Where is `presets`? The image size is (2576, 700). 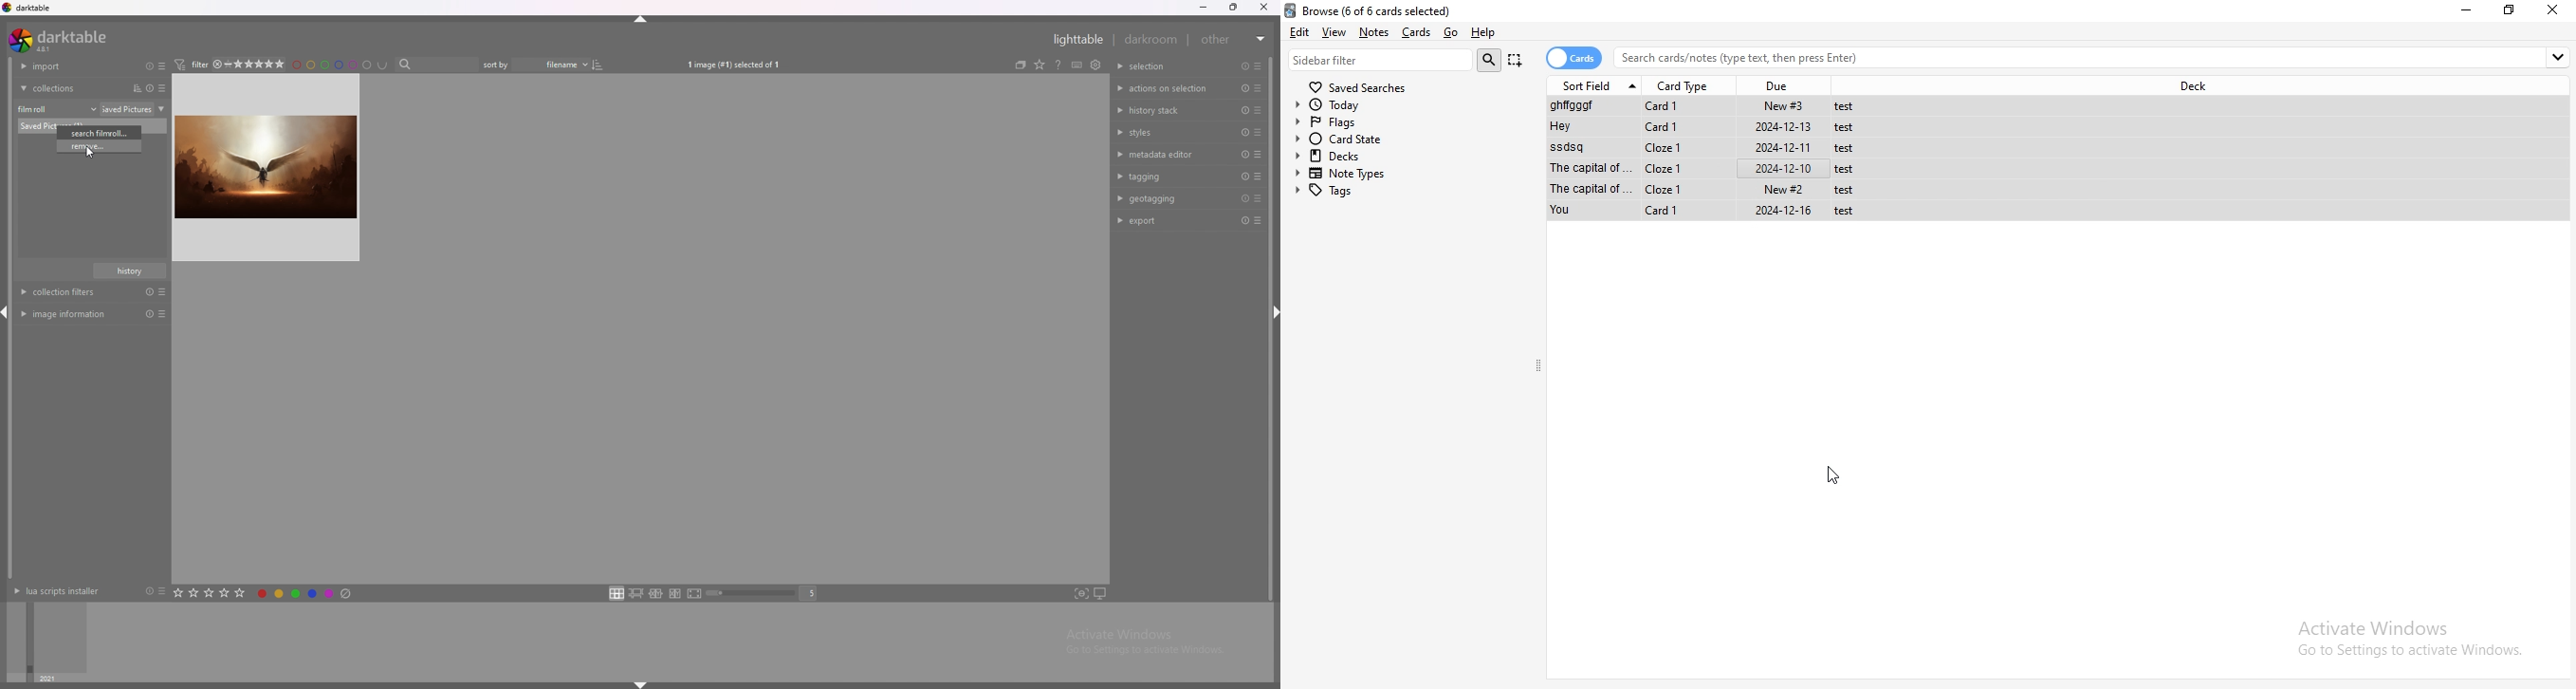
presets is located at coordinates (1259, 89).